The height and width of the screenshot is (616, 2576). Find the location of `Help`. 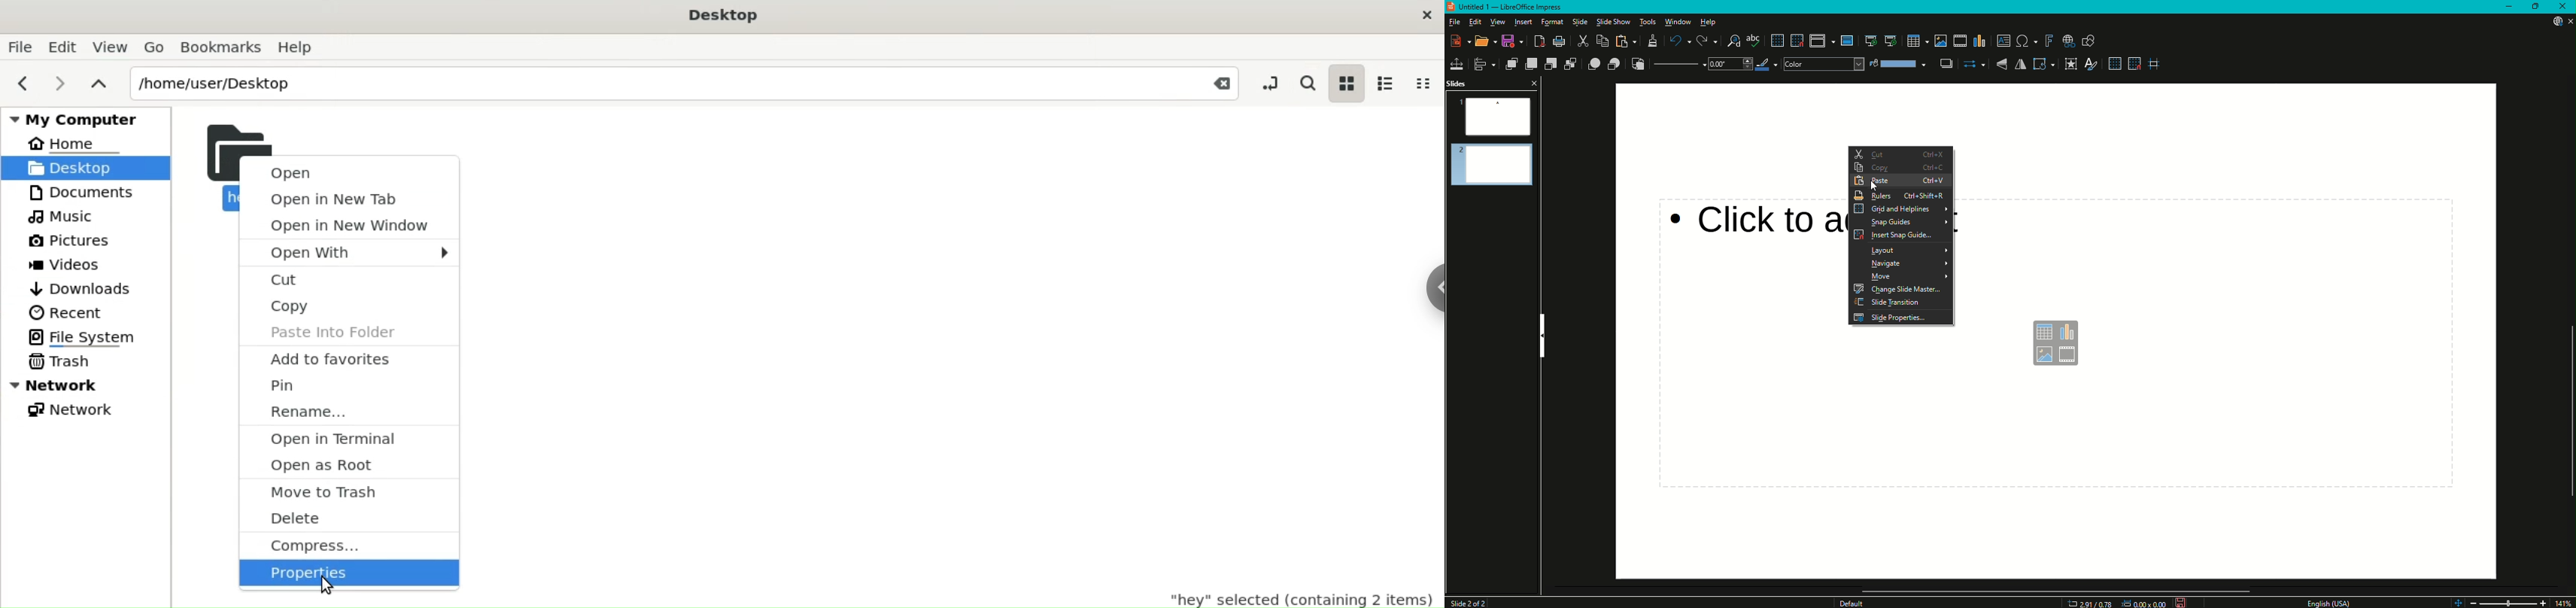

Help is located at coordinates (1711, 21).